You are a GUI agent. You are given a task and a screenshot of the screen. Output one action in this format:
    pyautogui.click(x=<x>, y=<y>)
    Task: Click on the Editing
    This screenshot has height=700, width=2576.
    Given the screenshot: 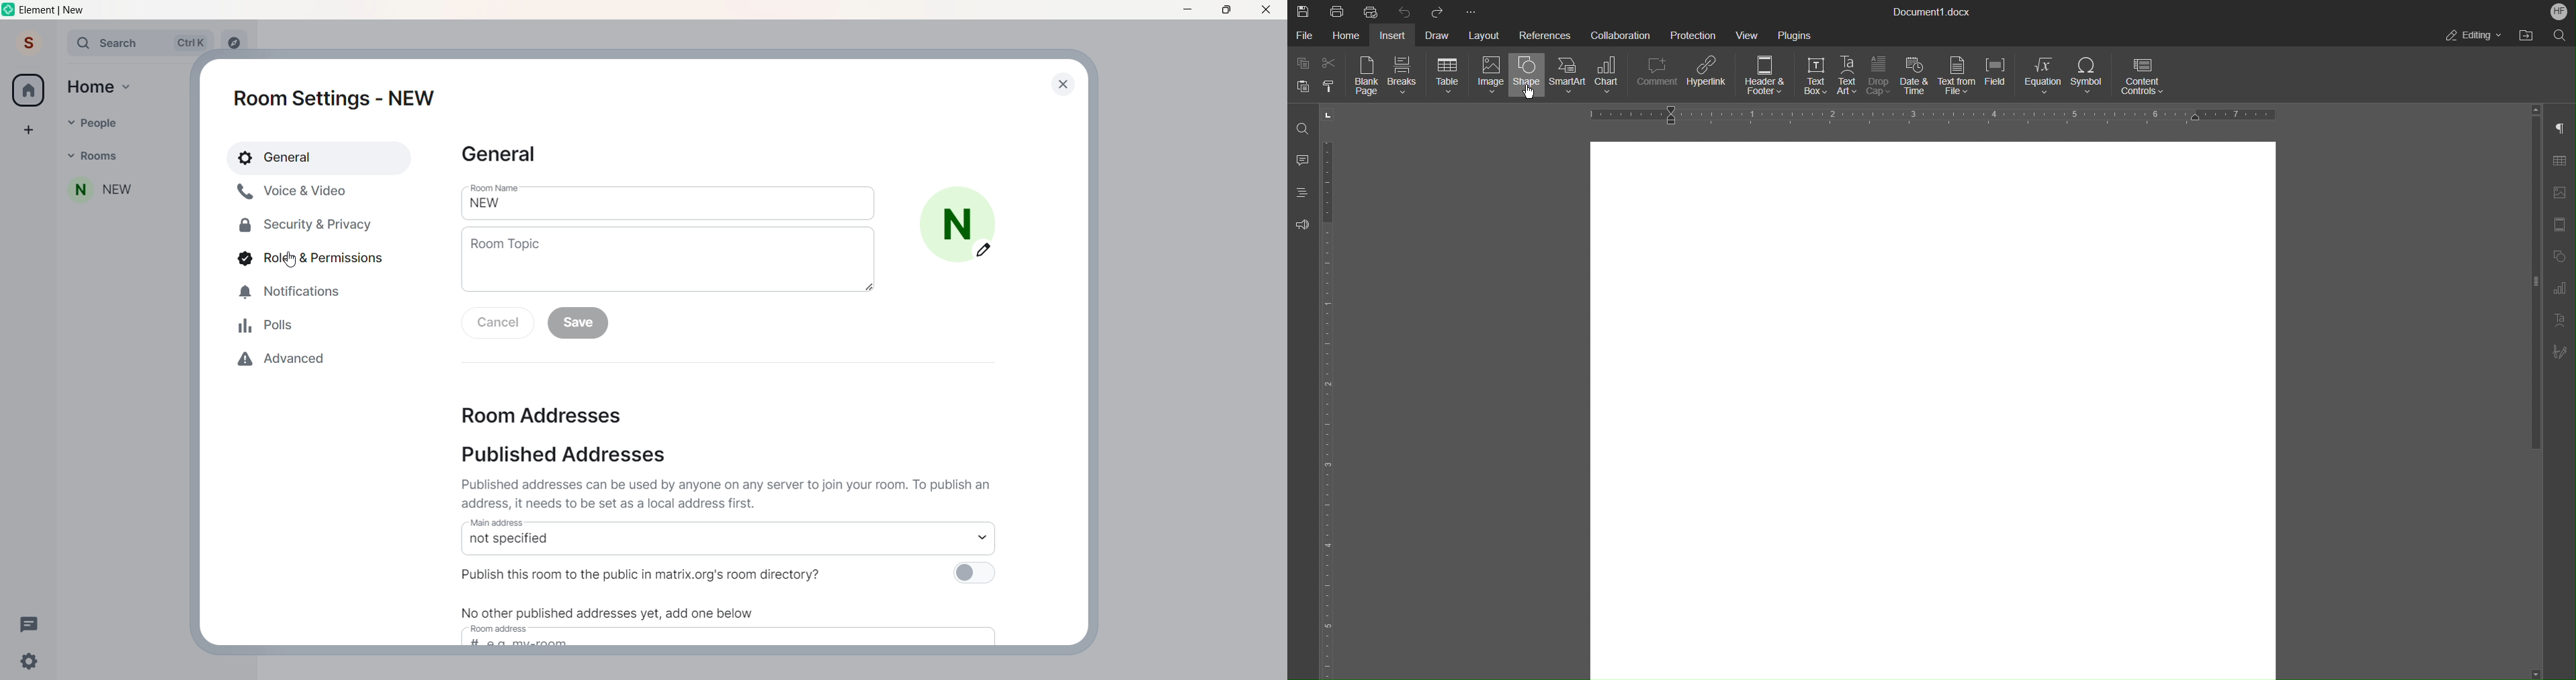 What is the action you would take?
    pyautogui.click(x=2475, y=36)
    